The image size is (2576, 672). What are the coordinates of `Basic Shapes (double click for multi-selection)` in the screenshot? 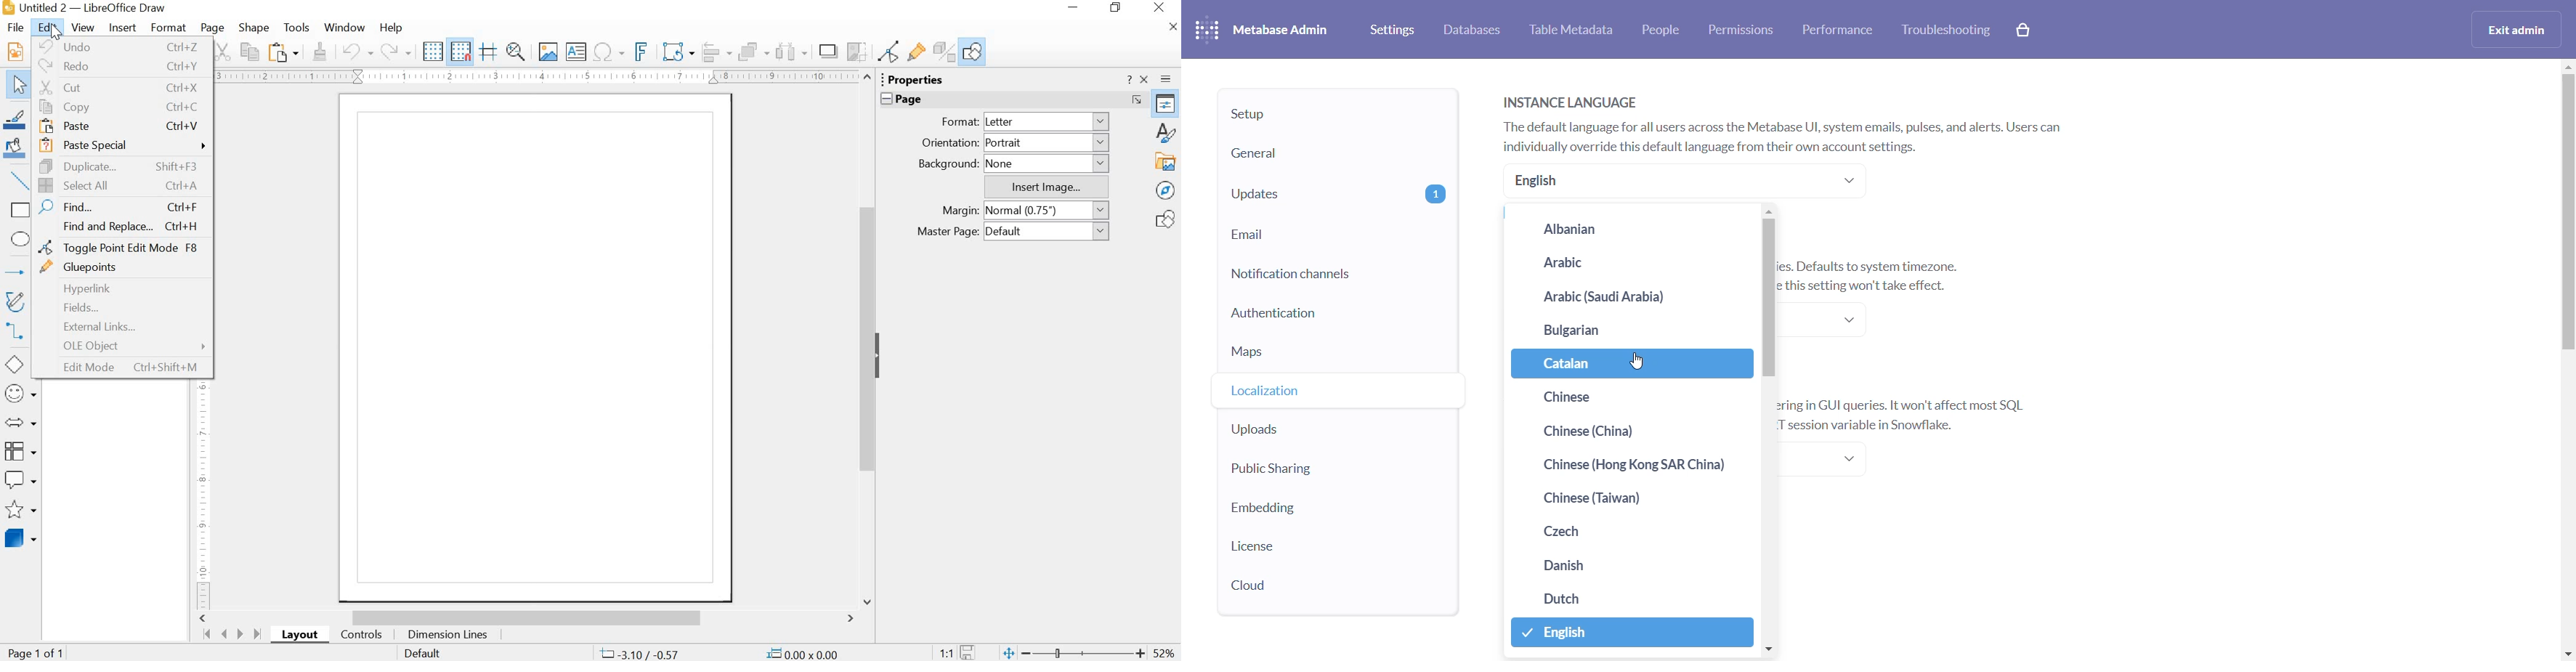 It's located at (22, 364).